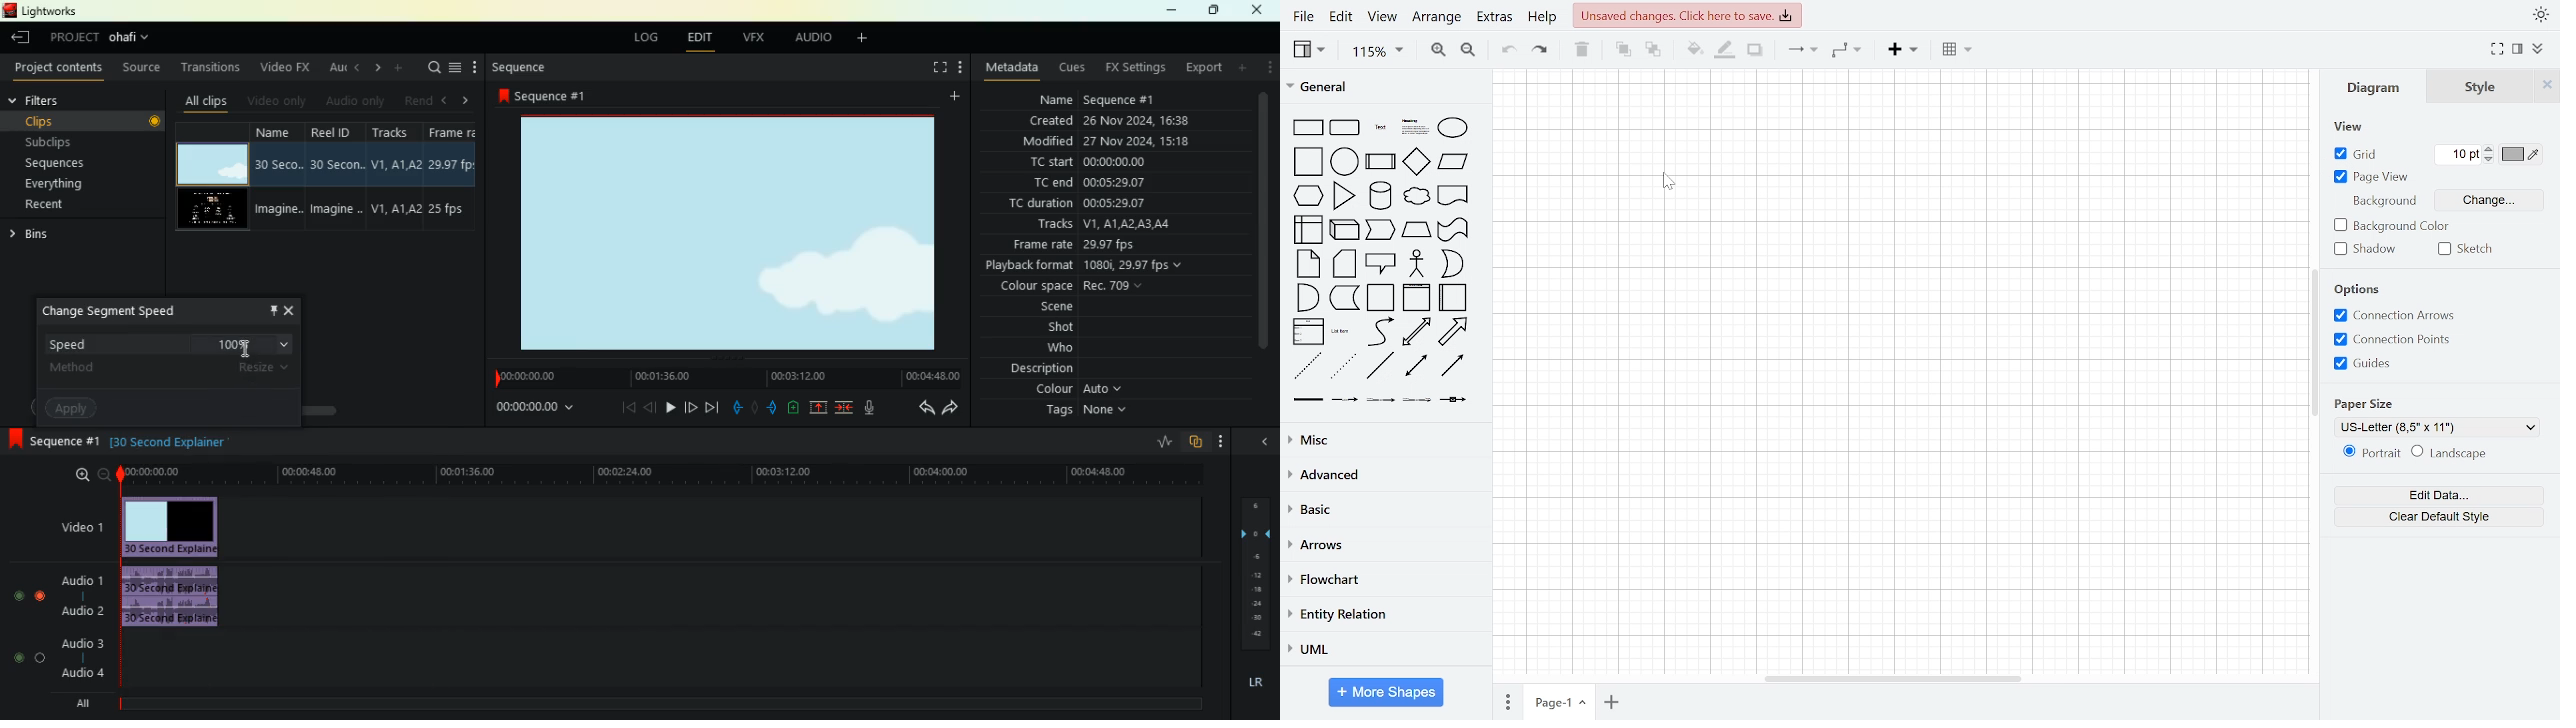  What do you see at coordinates (1466, 50) in the screenshot?
I see `zoom out` at bounding box center [1466, 50].